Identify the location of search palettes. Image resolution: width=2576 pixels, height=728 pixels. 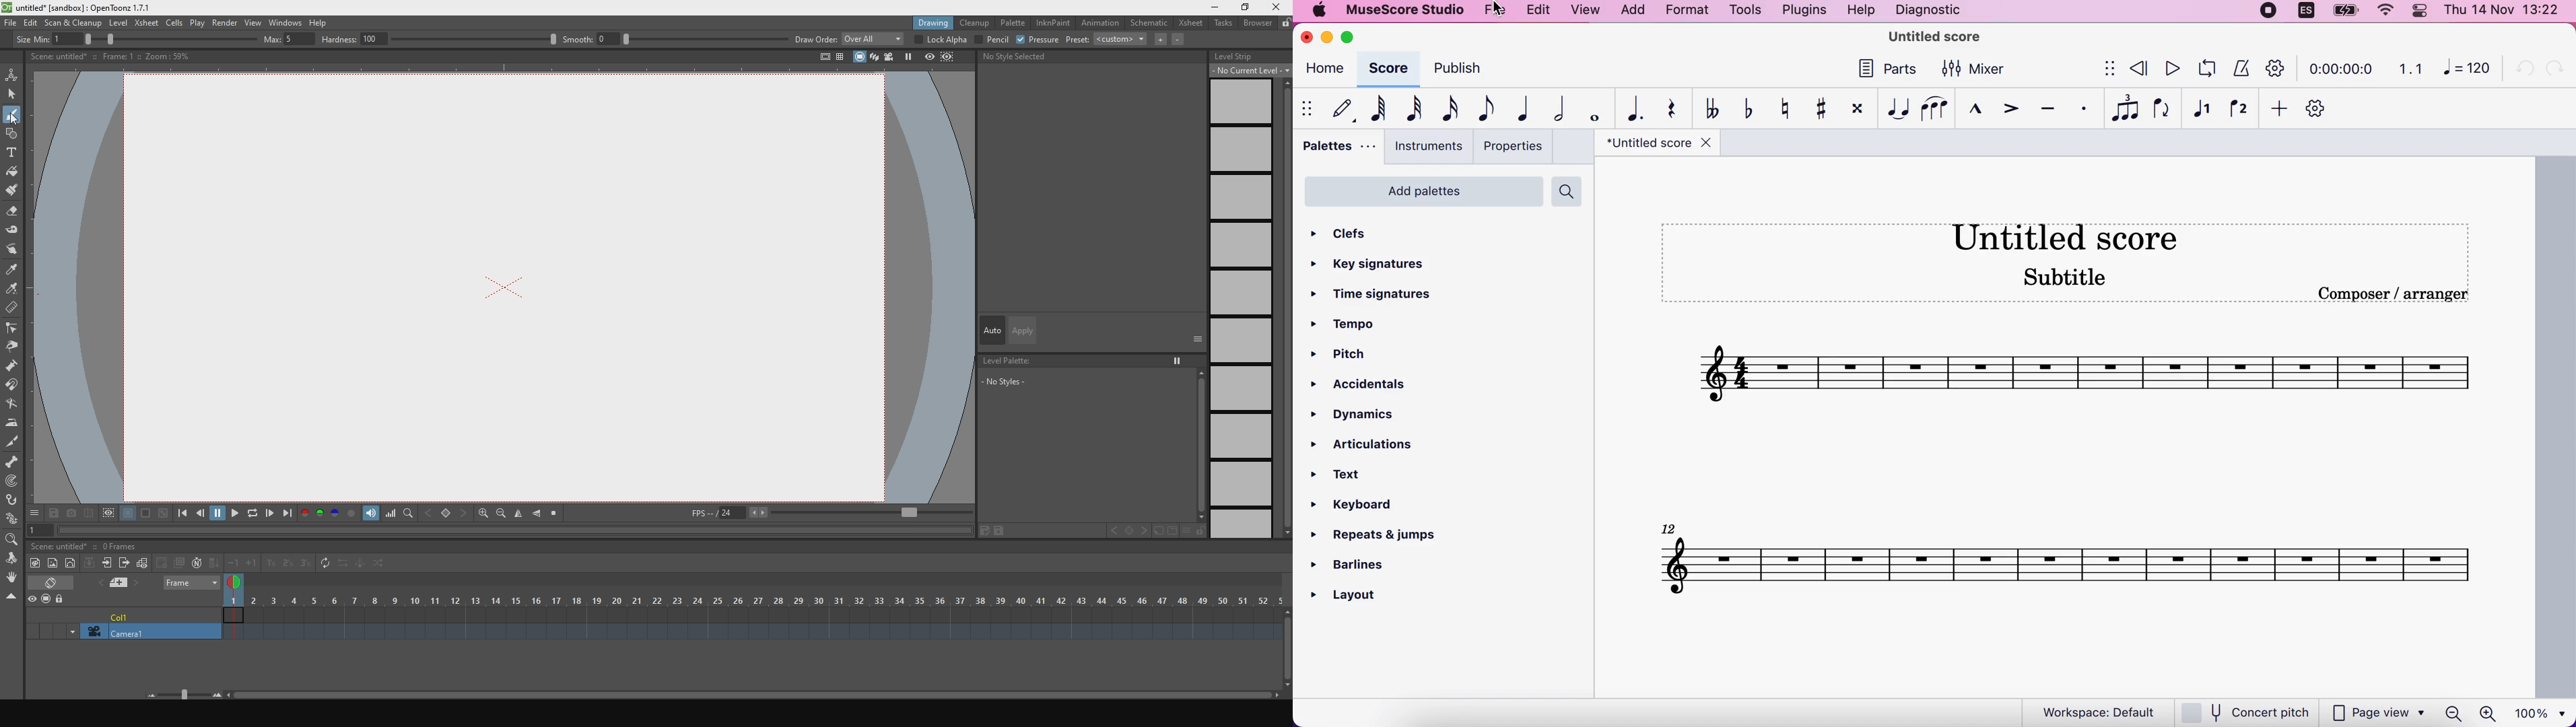
(1576, 190).